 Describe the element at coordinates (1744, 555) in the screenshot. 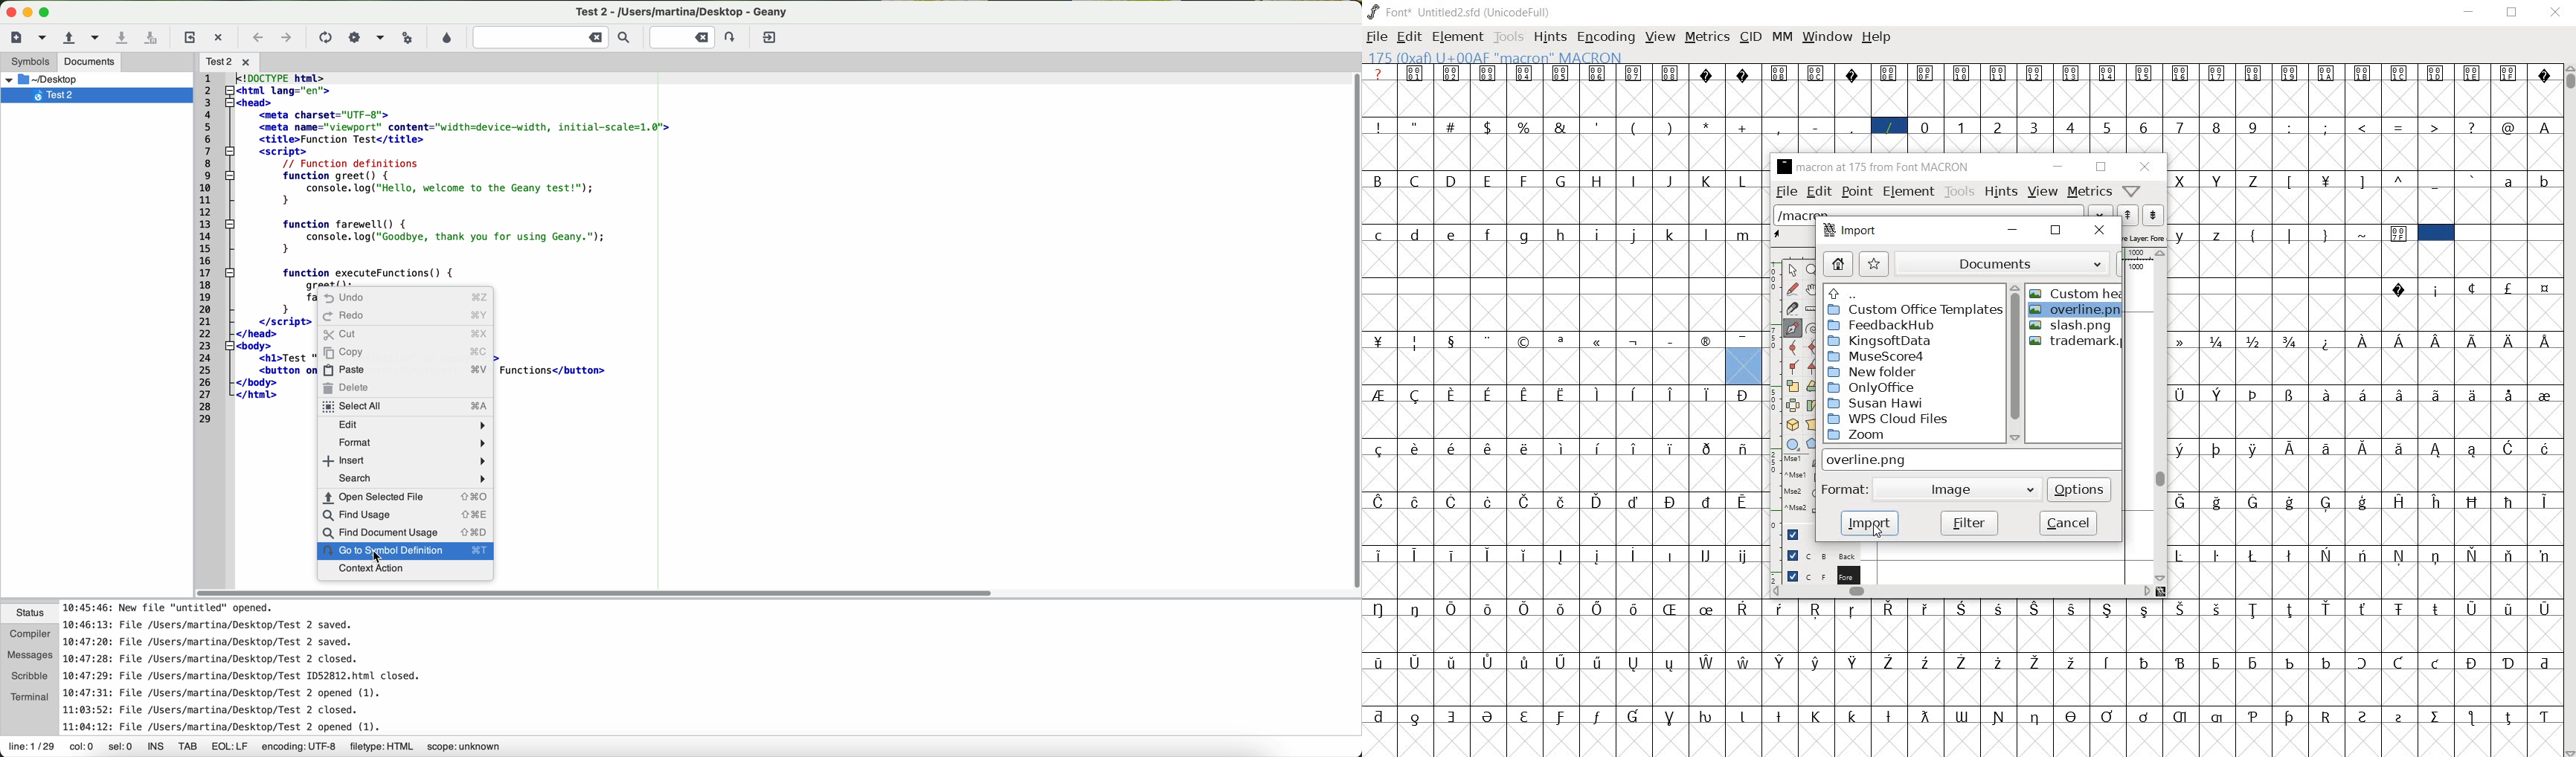

I see `Symbol` at that location.